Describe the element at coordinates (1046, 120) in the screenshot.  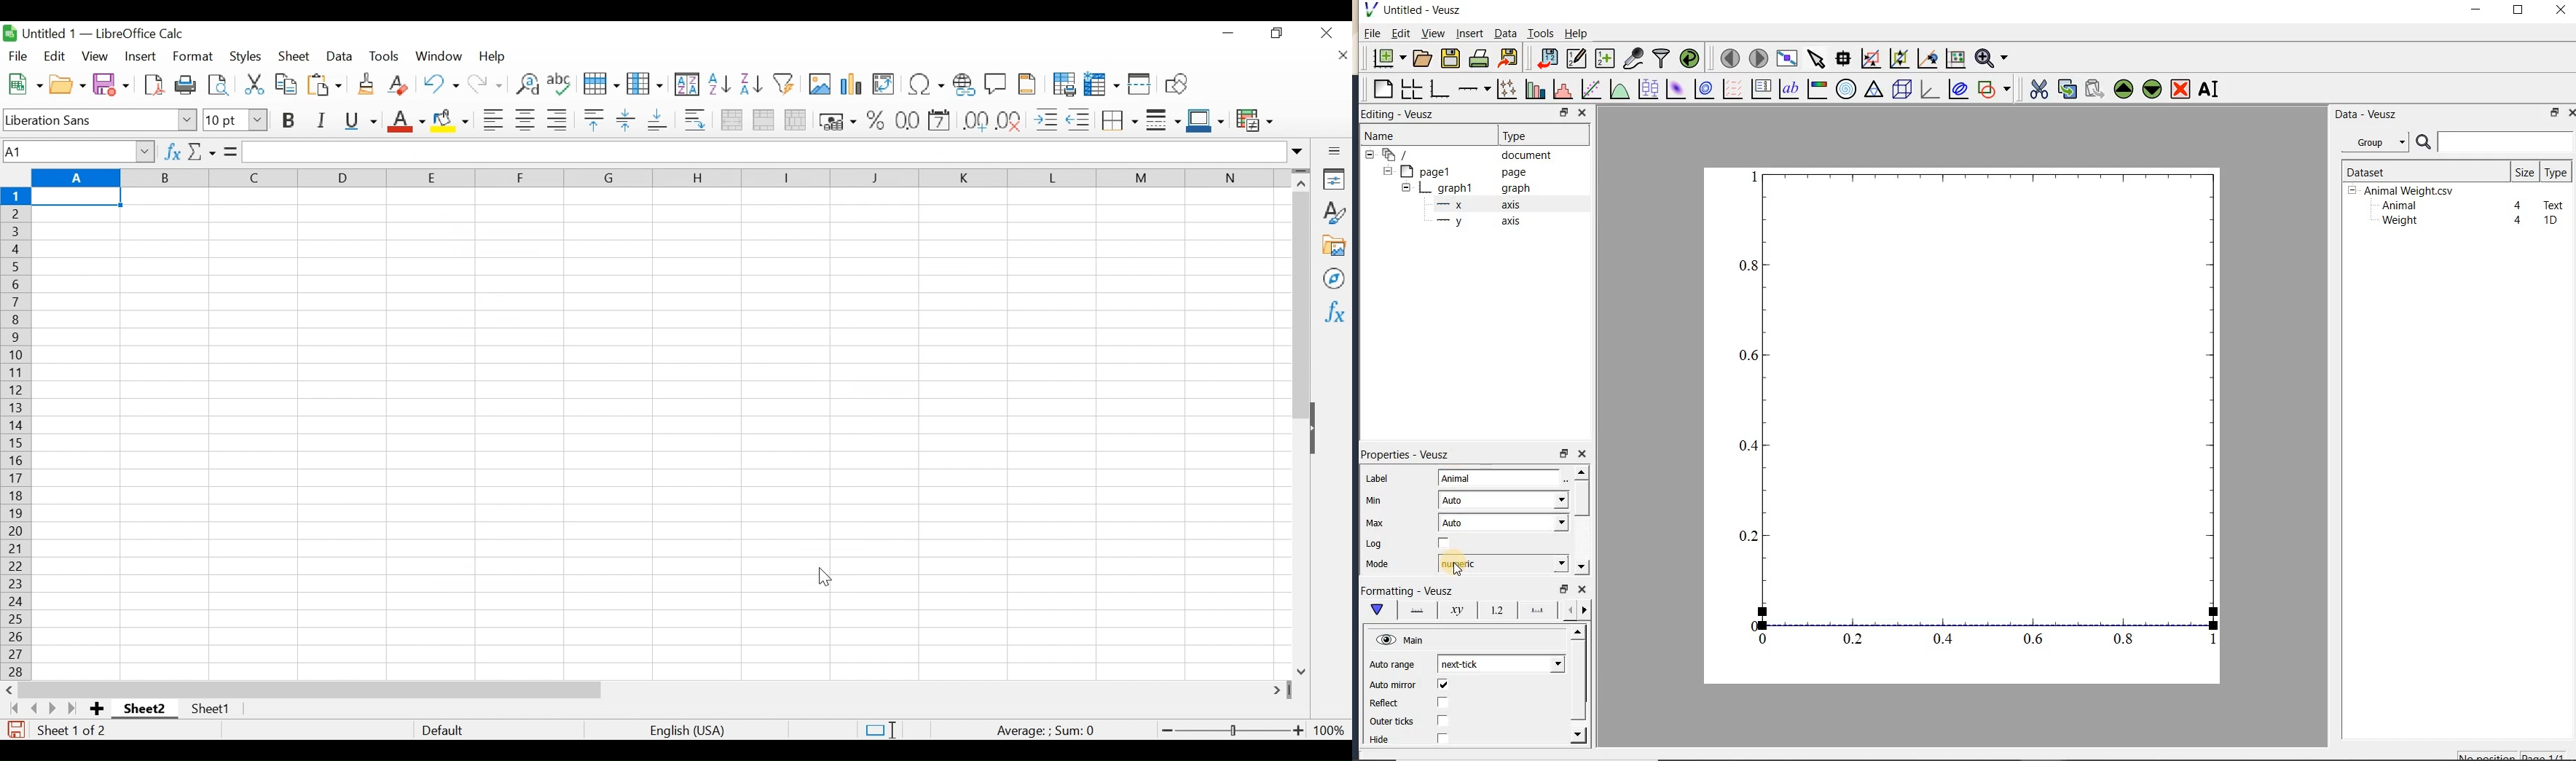
I see `Increase Indent` at that location.